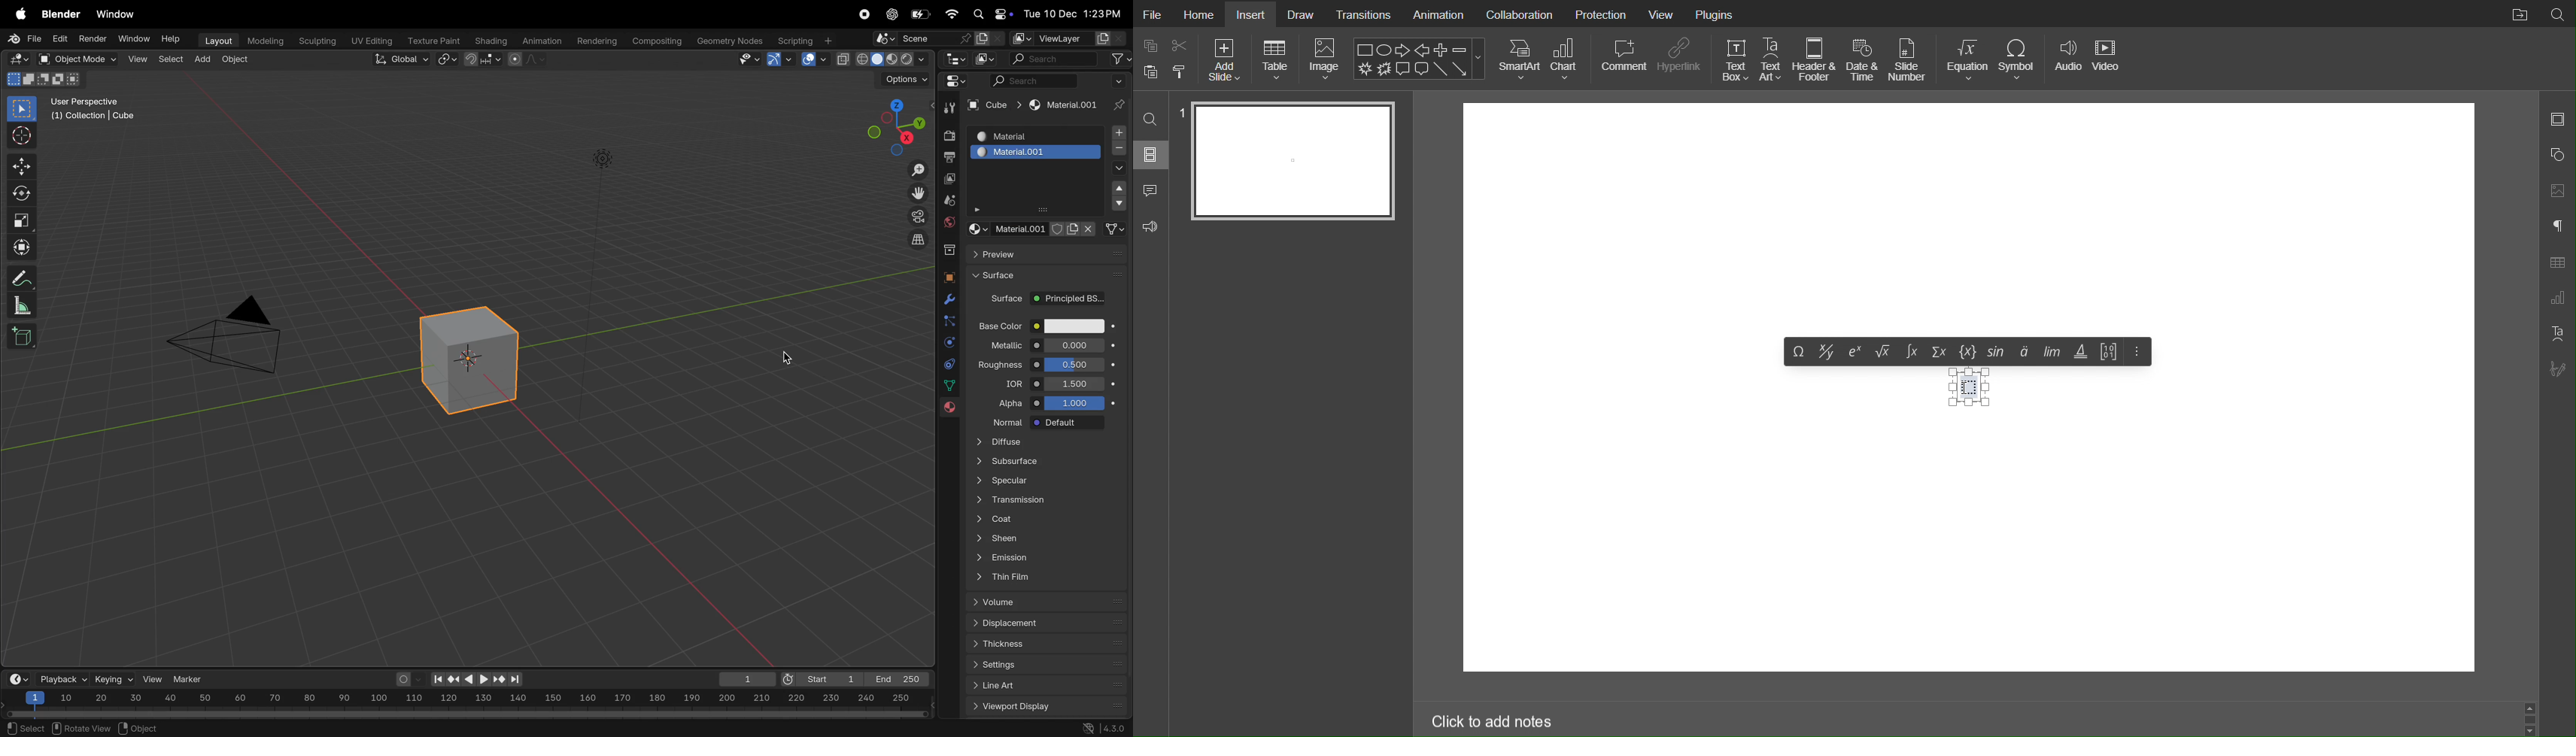 This screenshot has height=756, width=2576. Describe the element at coordinates (22, 337) in the screenshot. I see `3D cube` at that location.